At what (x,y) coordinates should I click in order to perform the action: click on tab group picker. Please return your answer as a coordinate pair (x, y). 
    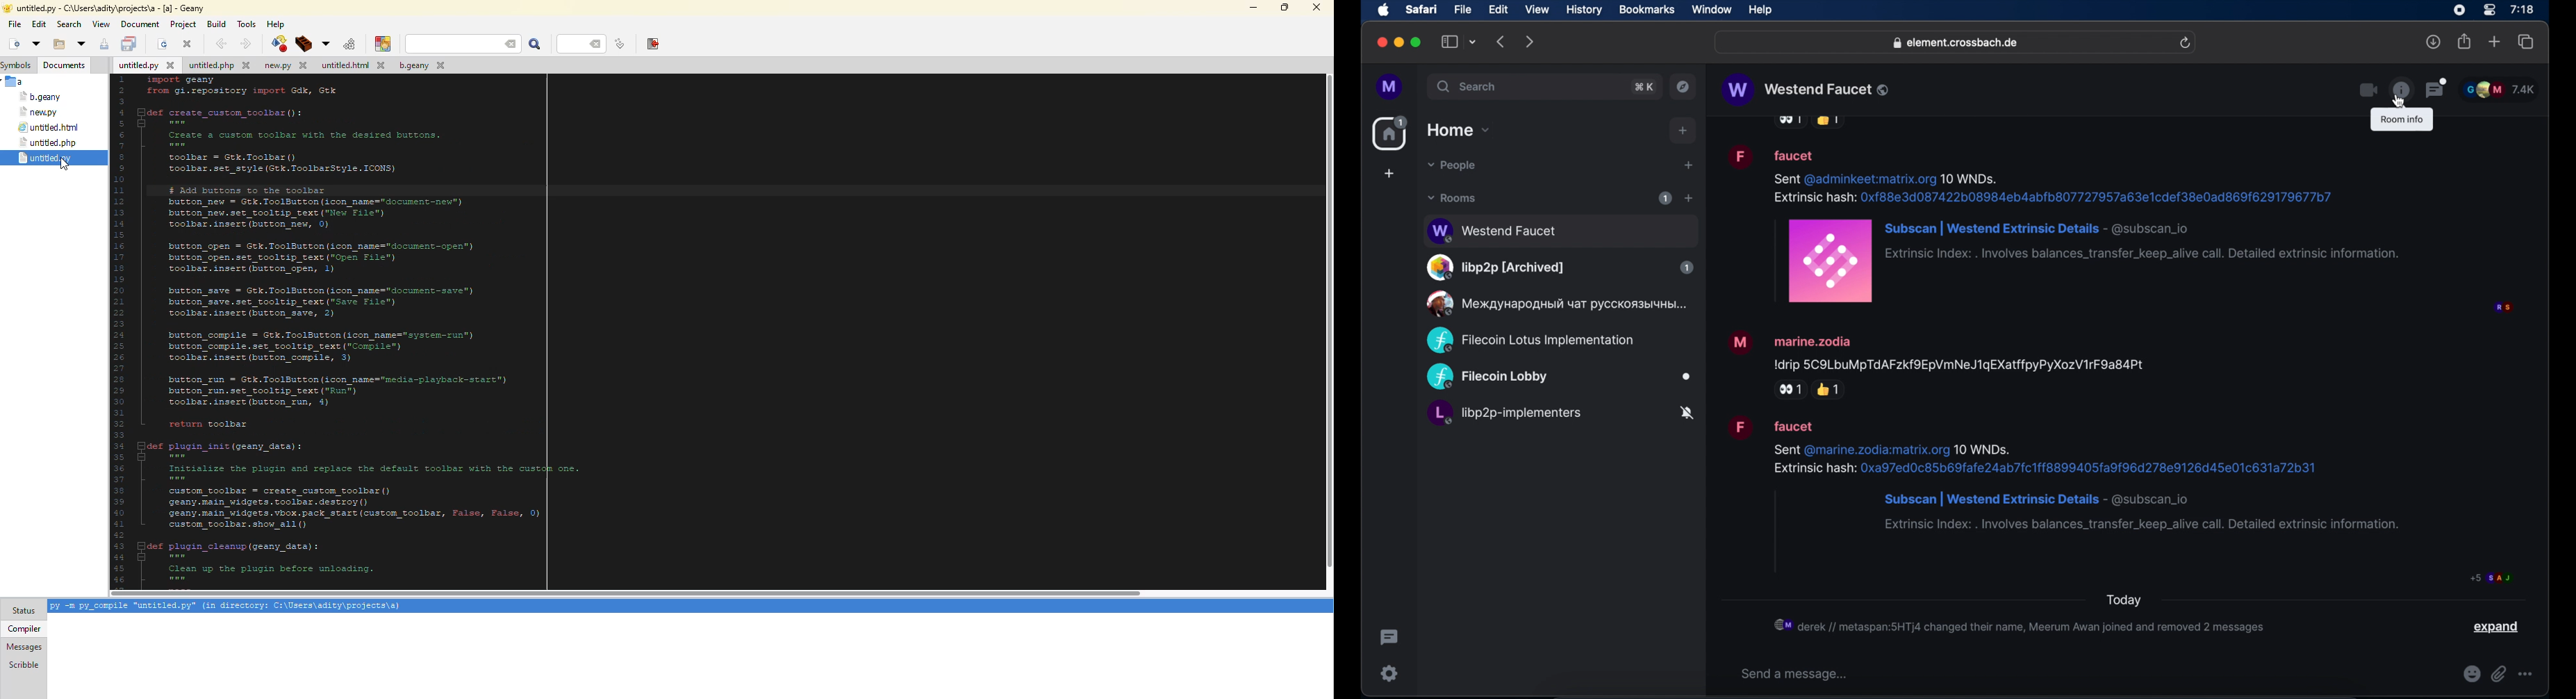
    Looking at the image, I should click on (1473, 41).